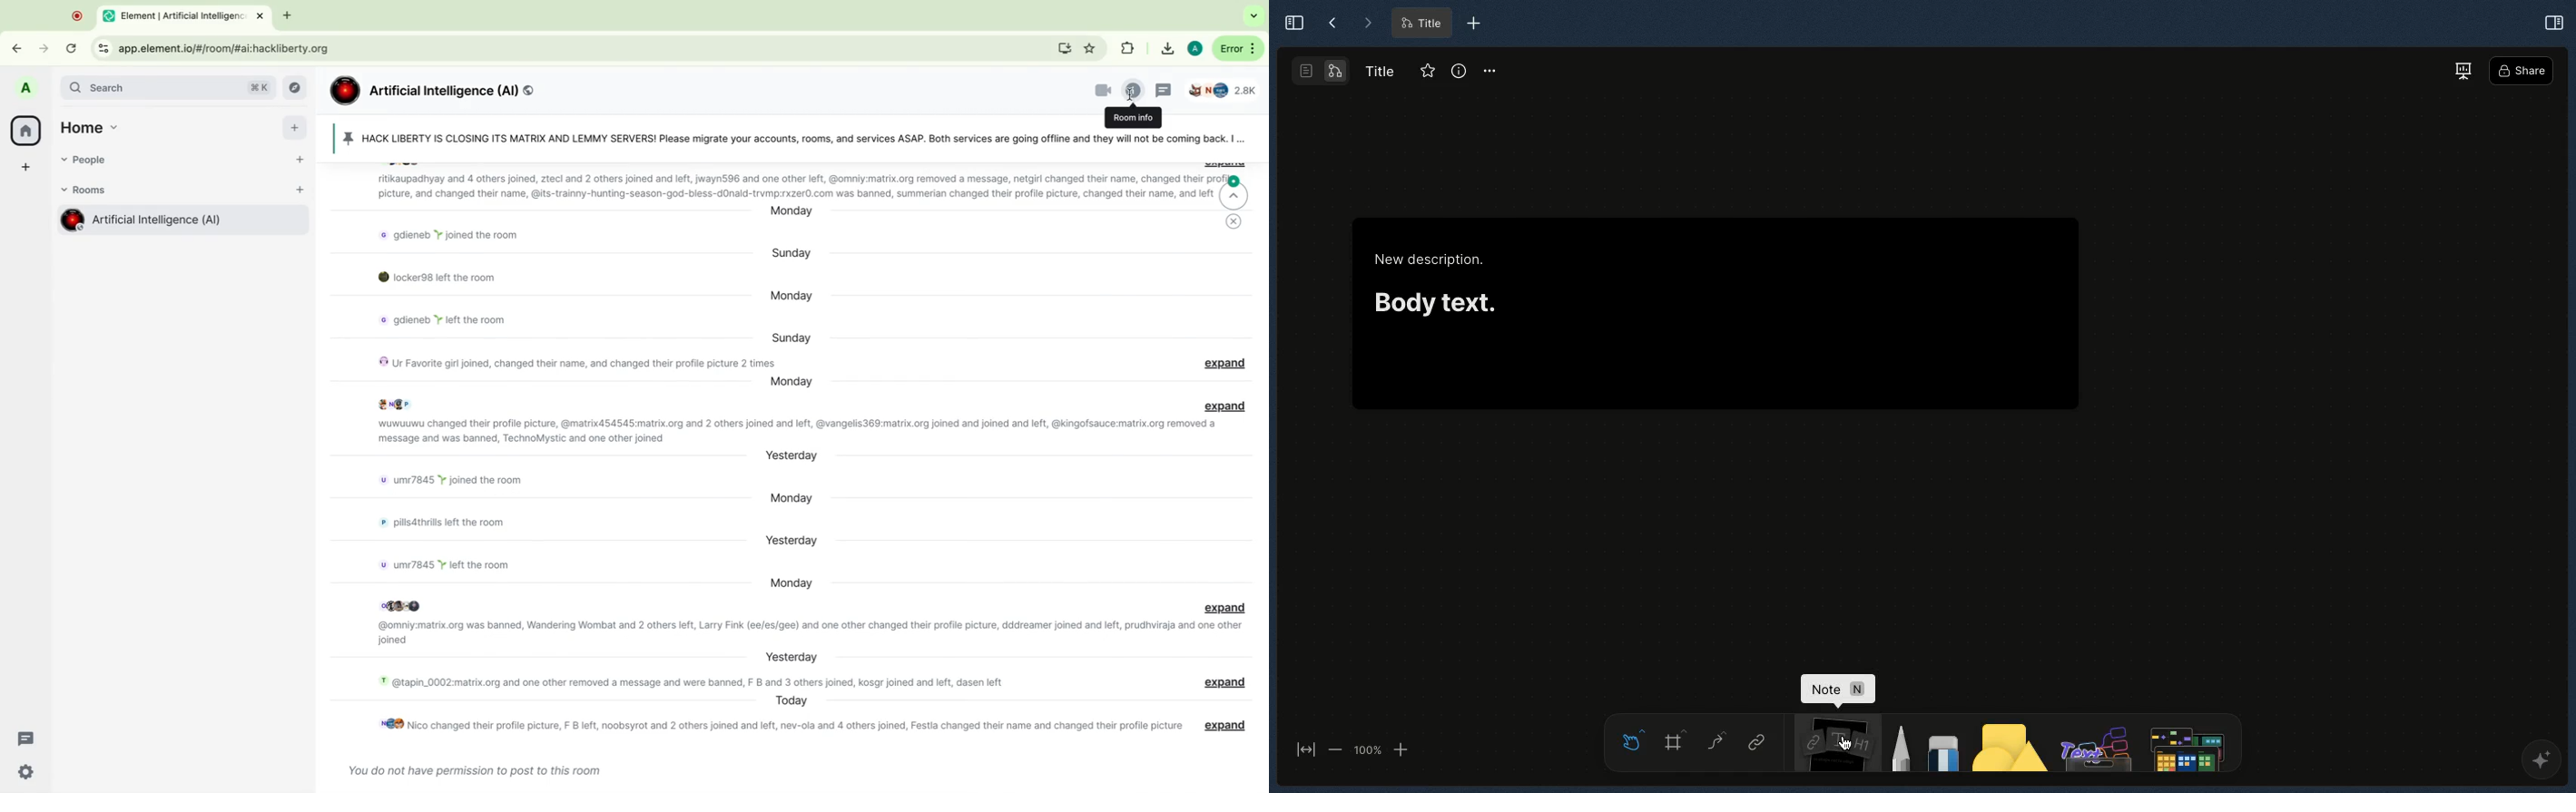  I want to click on people, so click(1229, 91).